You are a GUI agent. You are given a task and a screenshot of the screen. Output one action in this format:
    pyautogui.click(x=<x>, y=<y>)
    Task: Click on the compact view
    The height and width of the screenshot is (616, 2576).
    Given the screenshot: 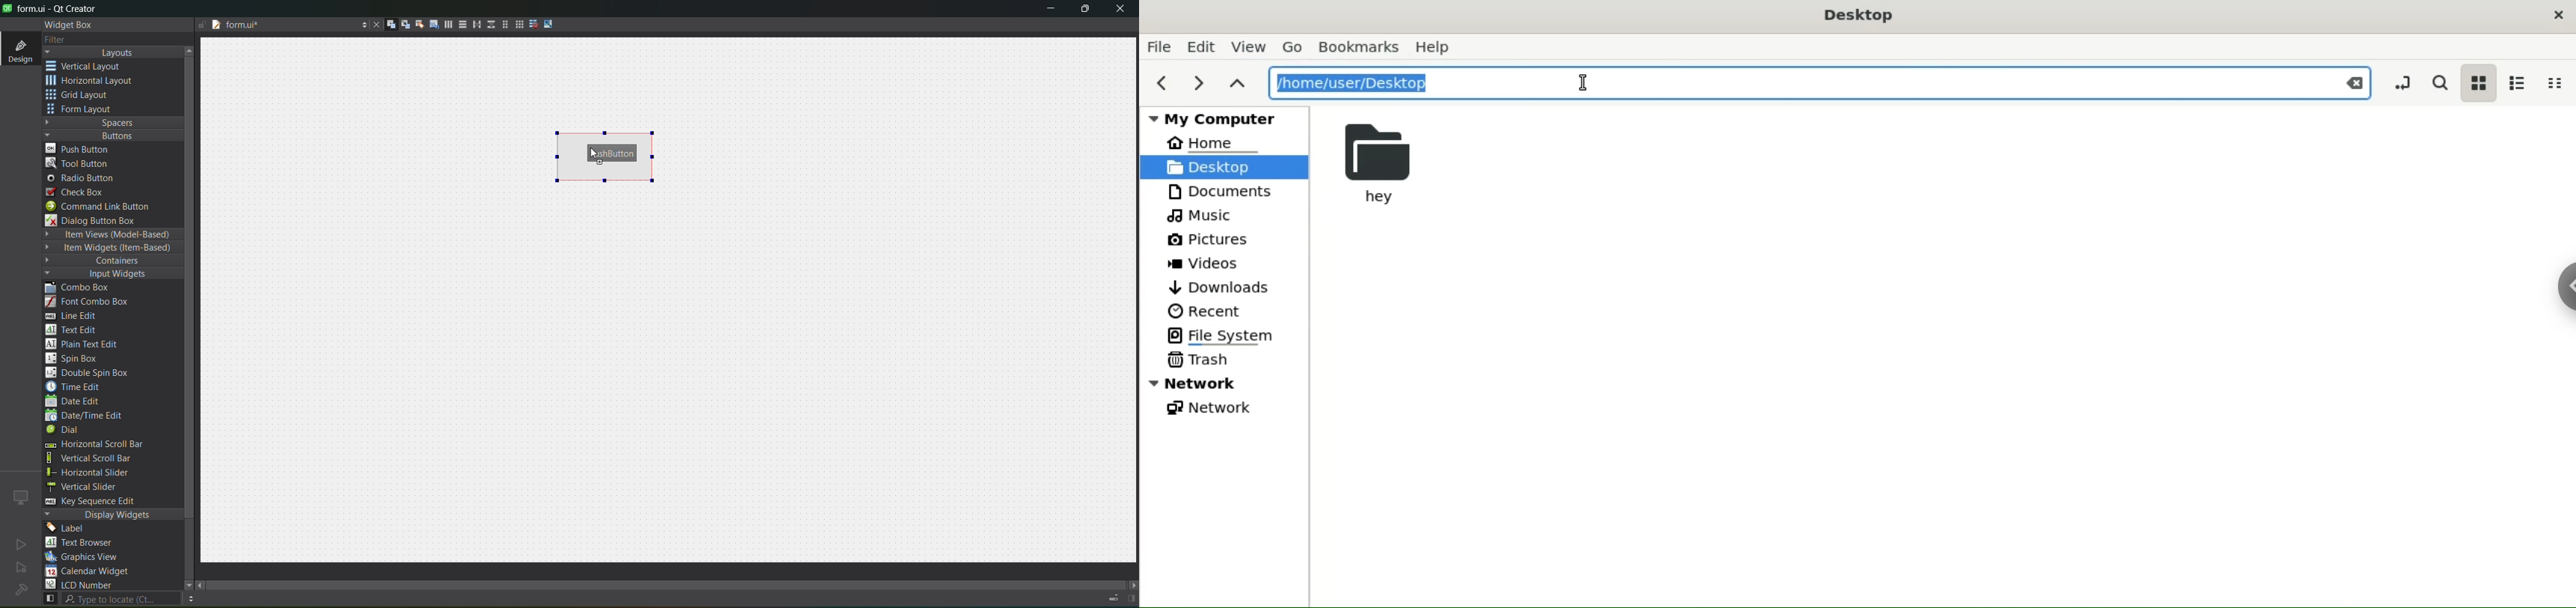 What is the action you would take?
    pyautogui.click(x=2554, y=83)
    